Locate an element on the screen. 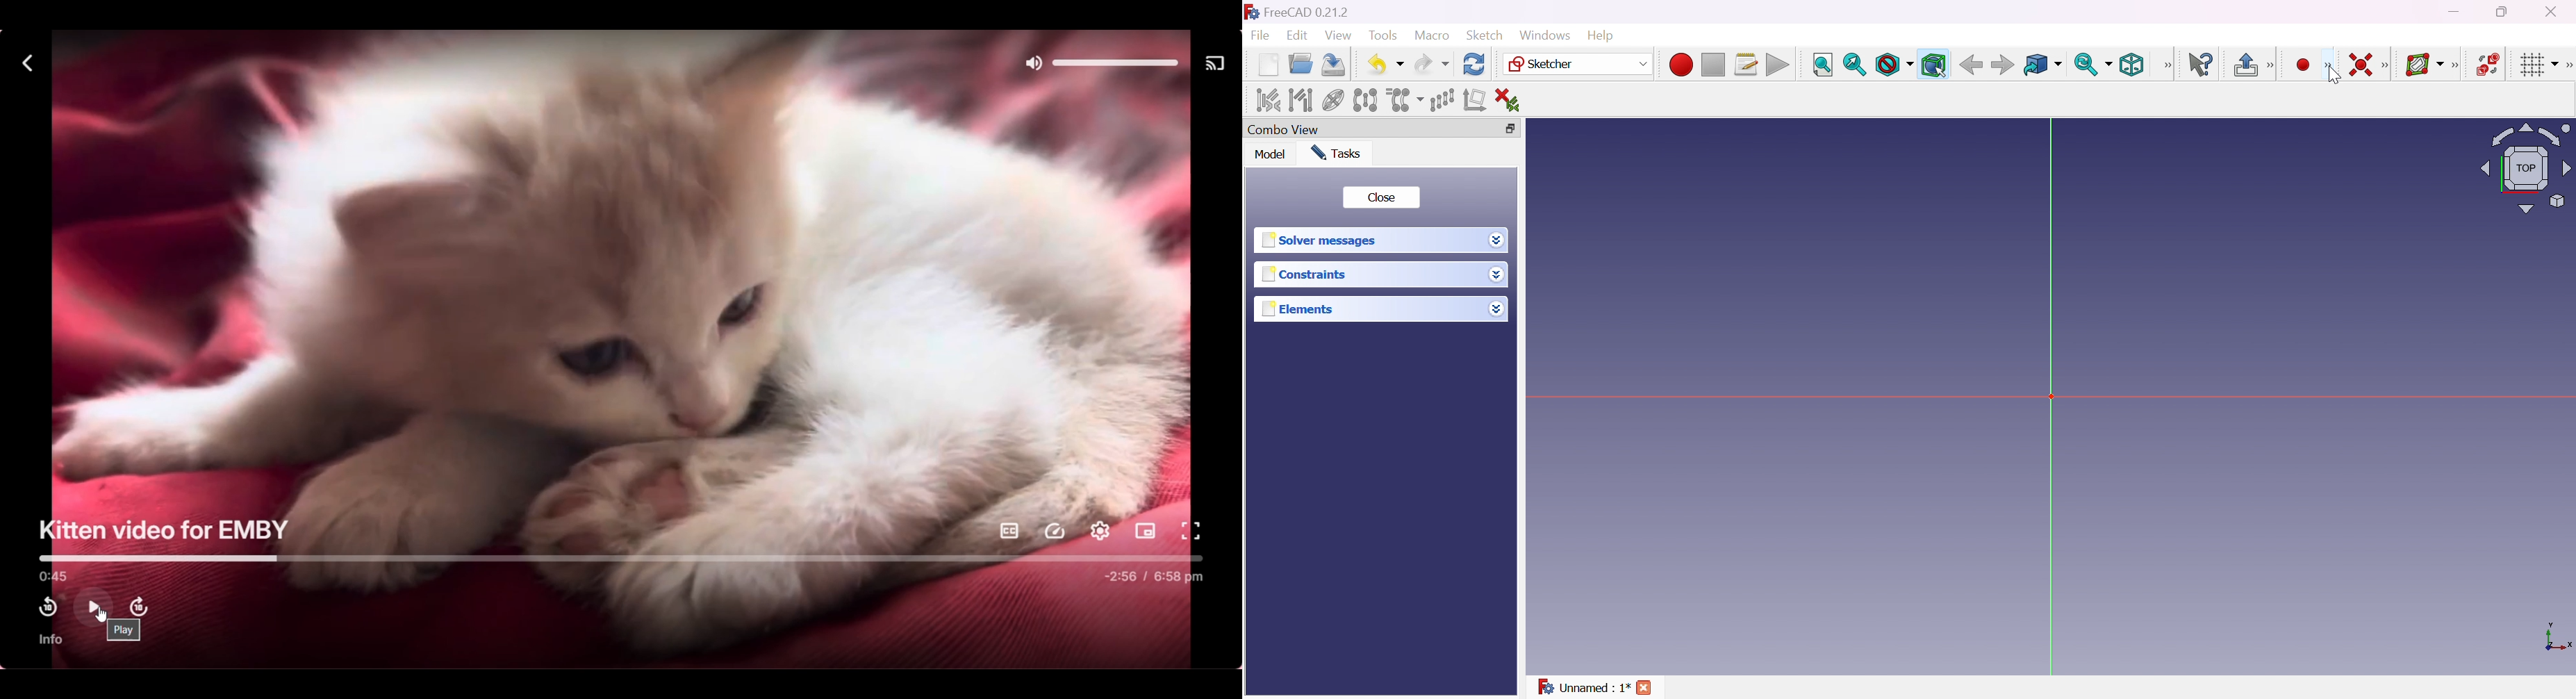  Toggle grid is located at coordinates (2540, 65).